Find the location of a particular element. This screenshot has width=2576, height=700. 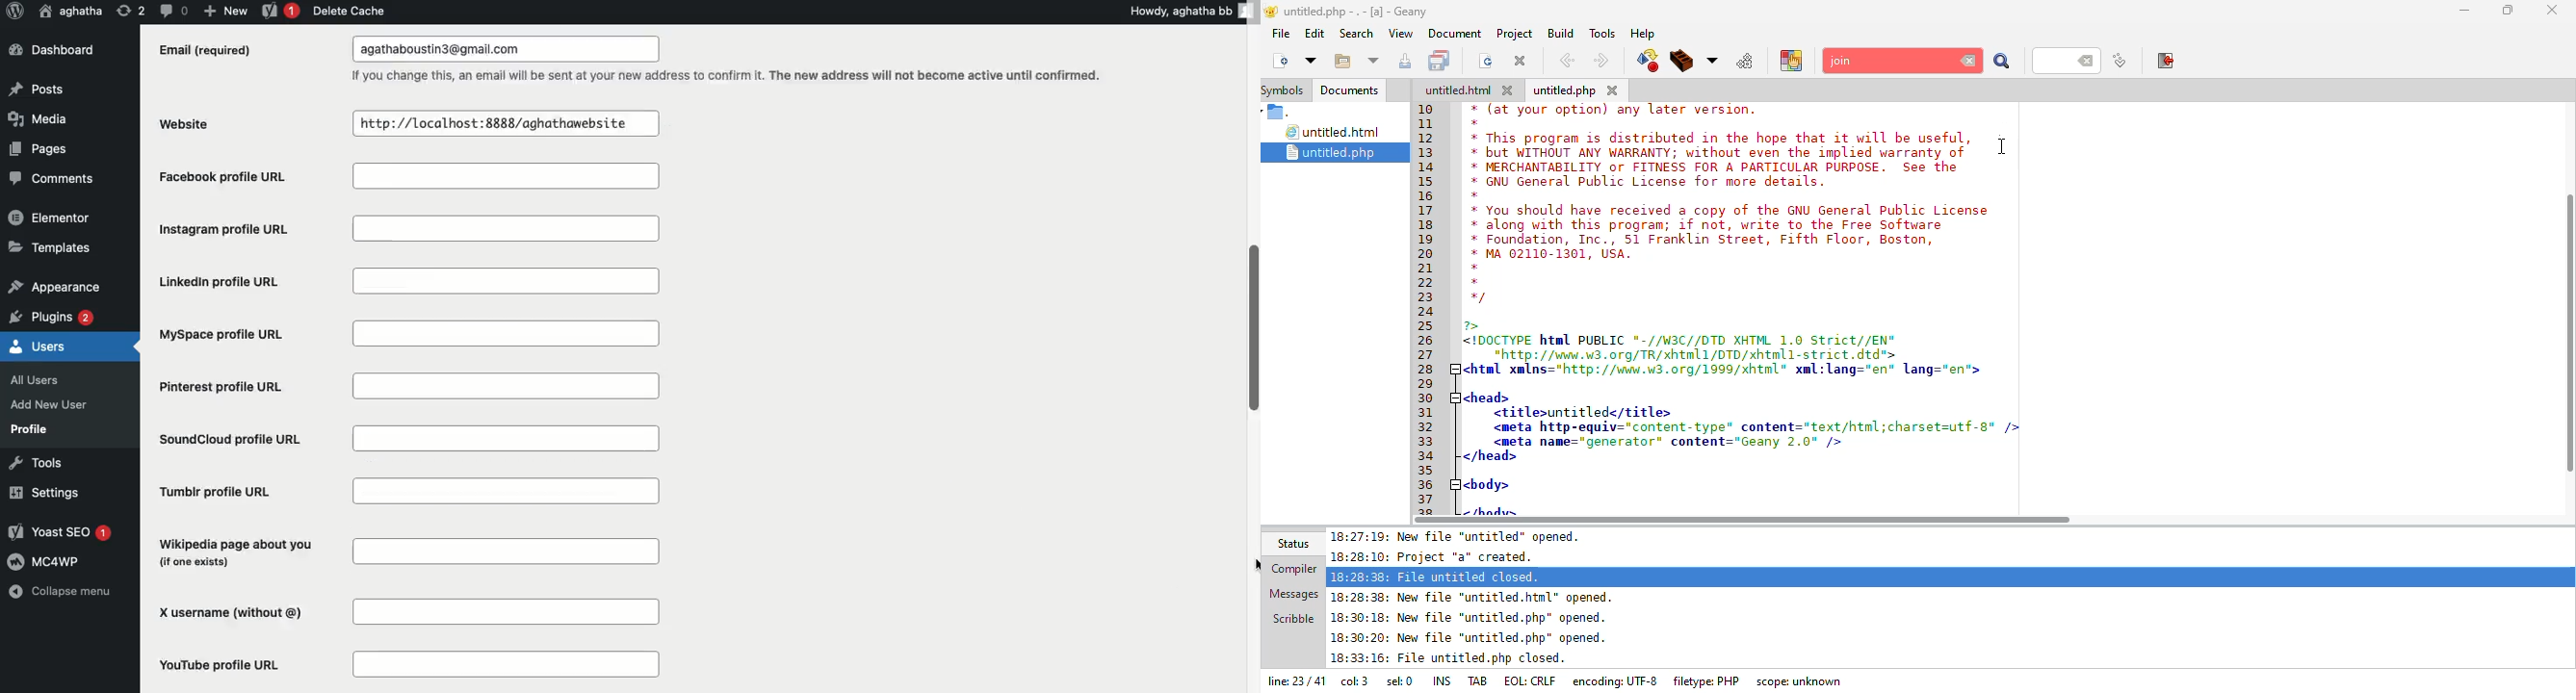

MC4WP is located at coordinates (47, 560).